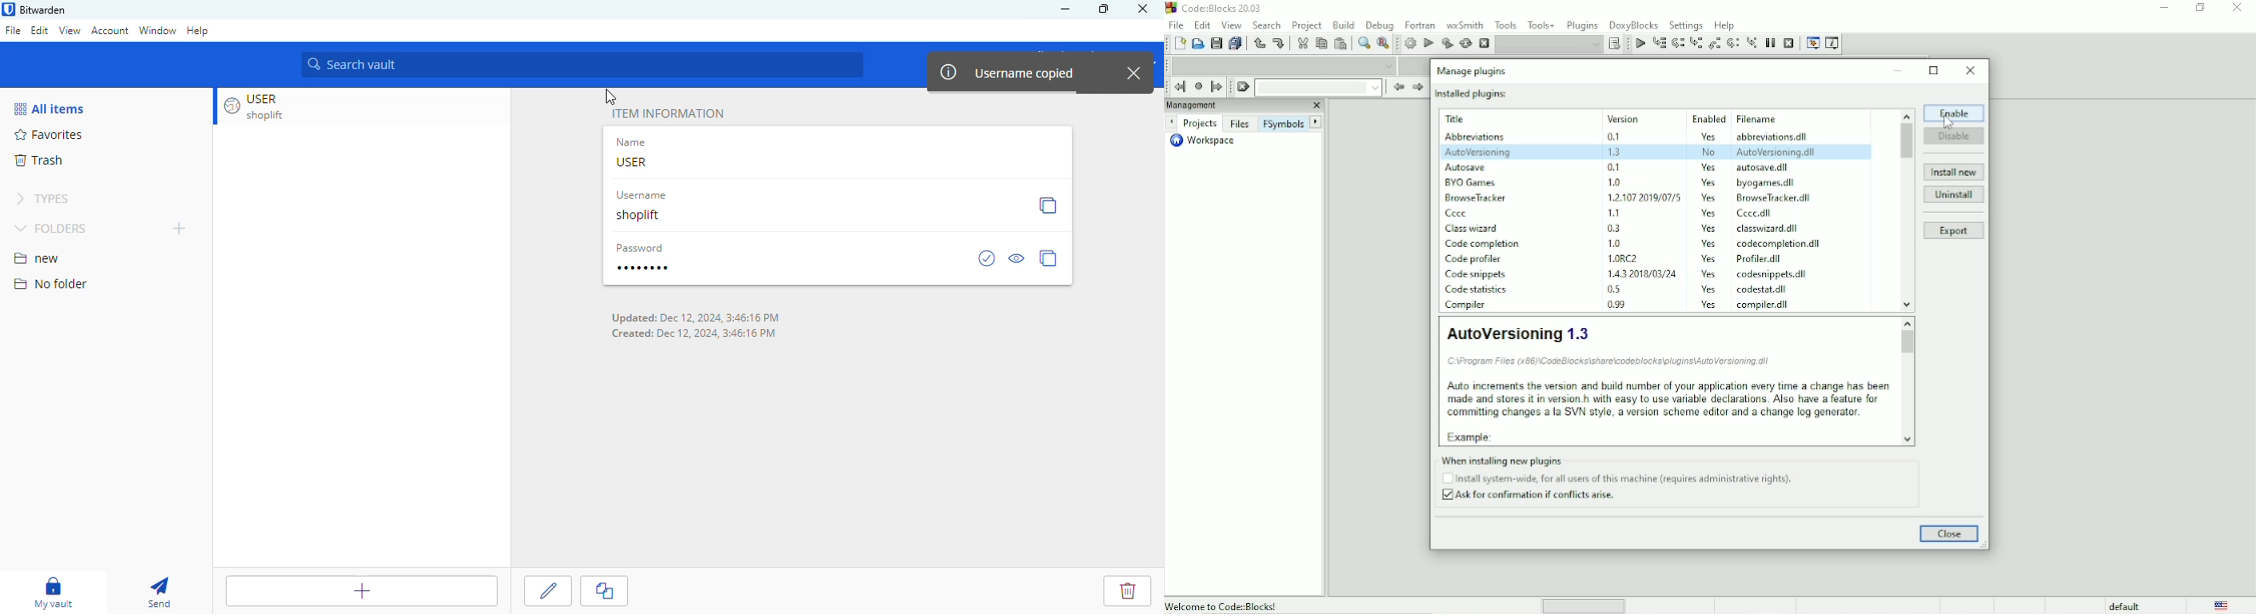 The width and height of the screenshot is (2268, 616). What do you see at coordinates (1467, 165) in the screenshot?
I see `plugin` at bounding box center [1467, 165].